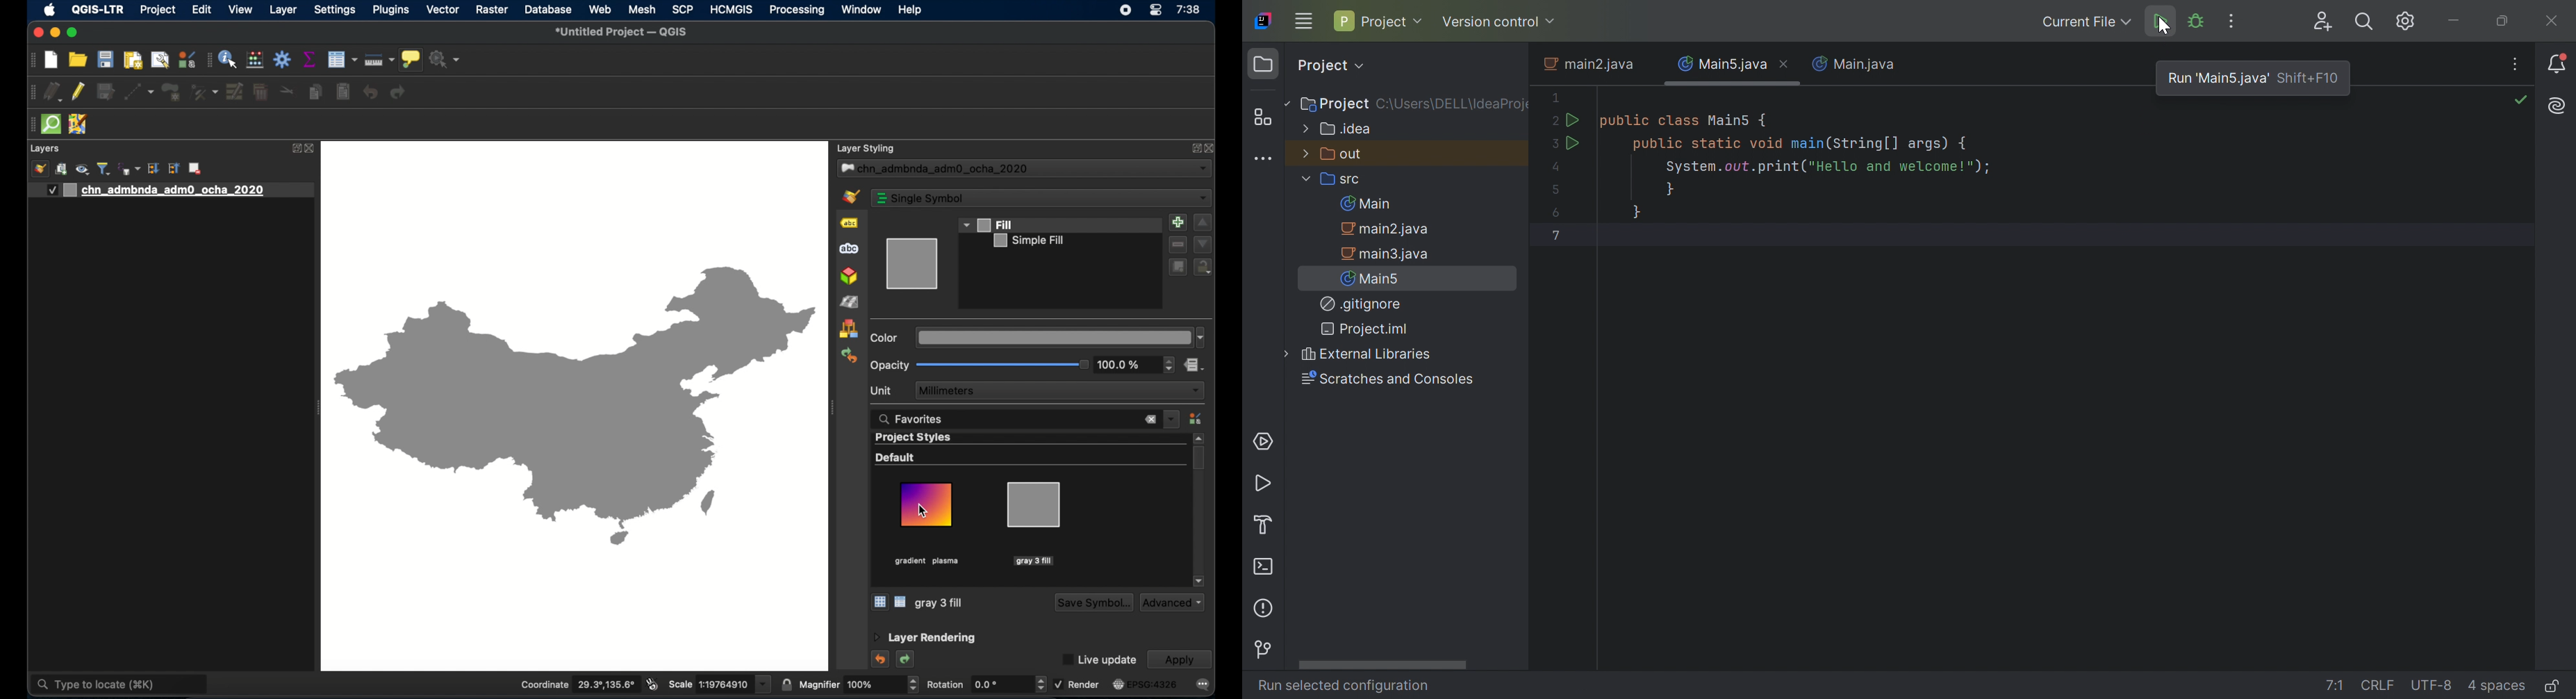 Image resolution: width=2576 pixels, height=700 pixels. What do you see at coordinates (1059, 390) in the screenshot?
I see `millimeters` at bounding box center [1059, 390].